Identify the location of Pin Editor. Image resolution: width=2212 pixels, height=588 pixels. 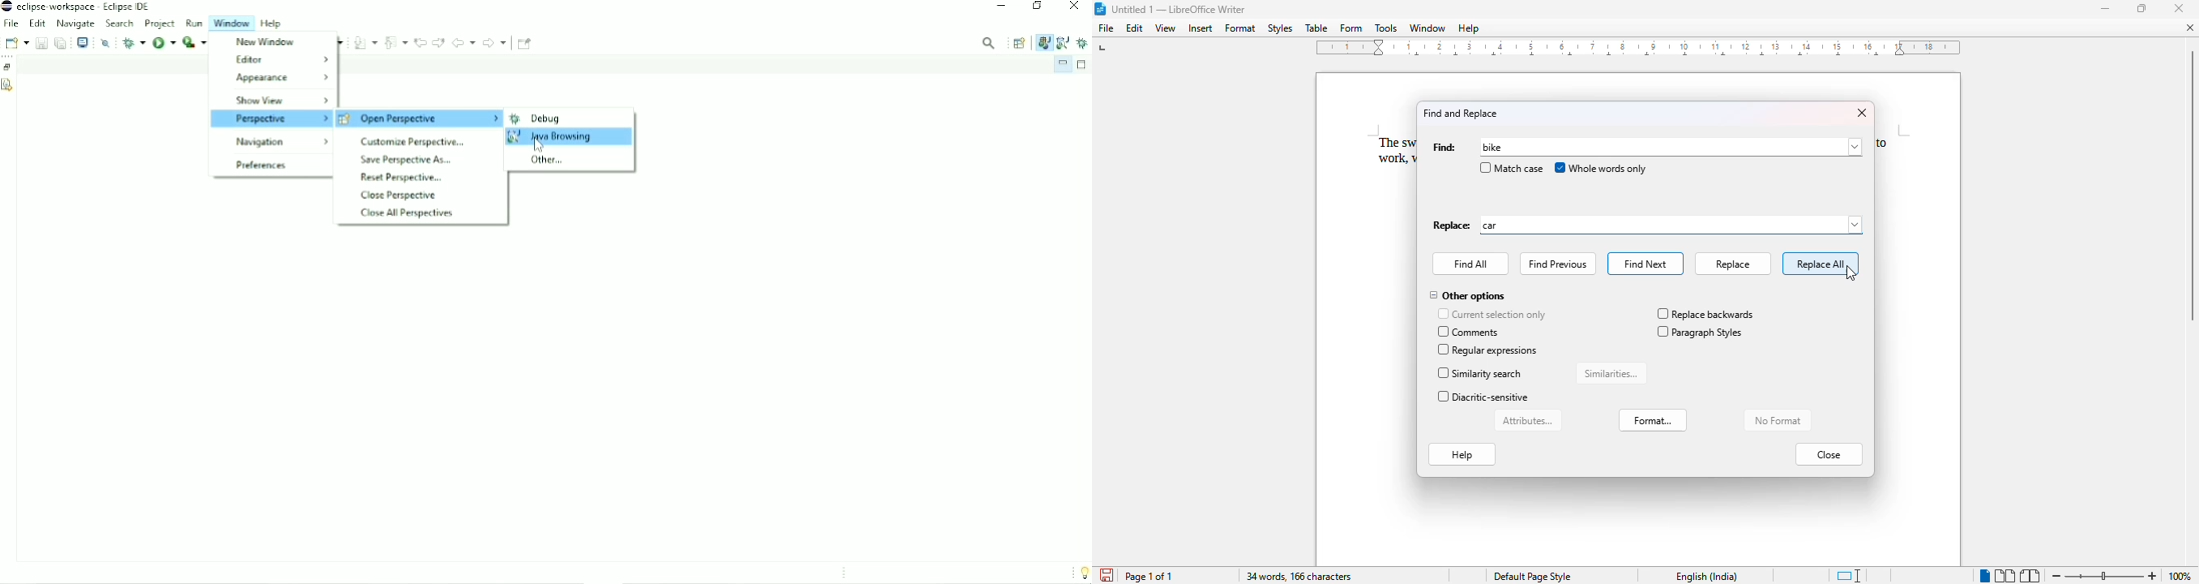
(525, 43).